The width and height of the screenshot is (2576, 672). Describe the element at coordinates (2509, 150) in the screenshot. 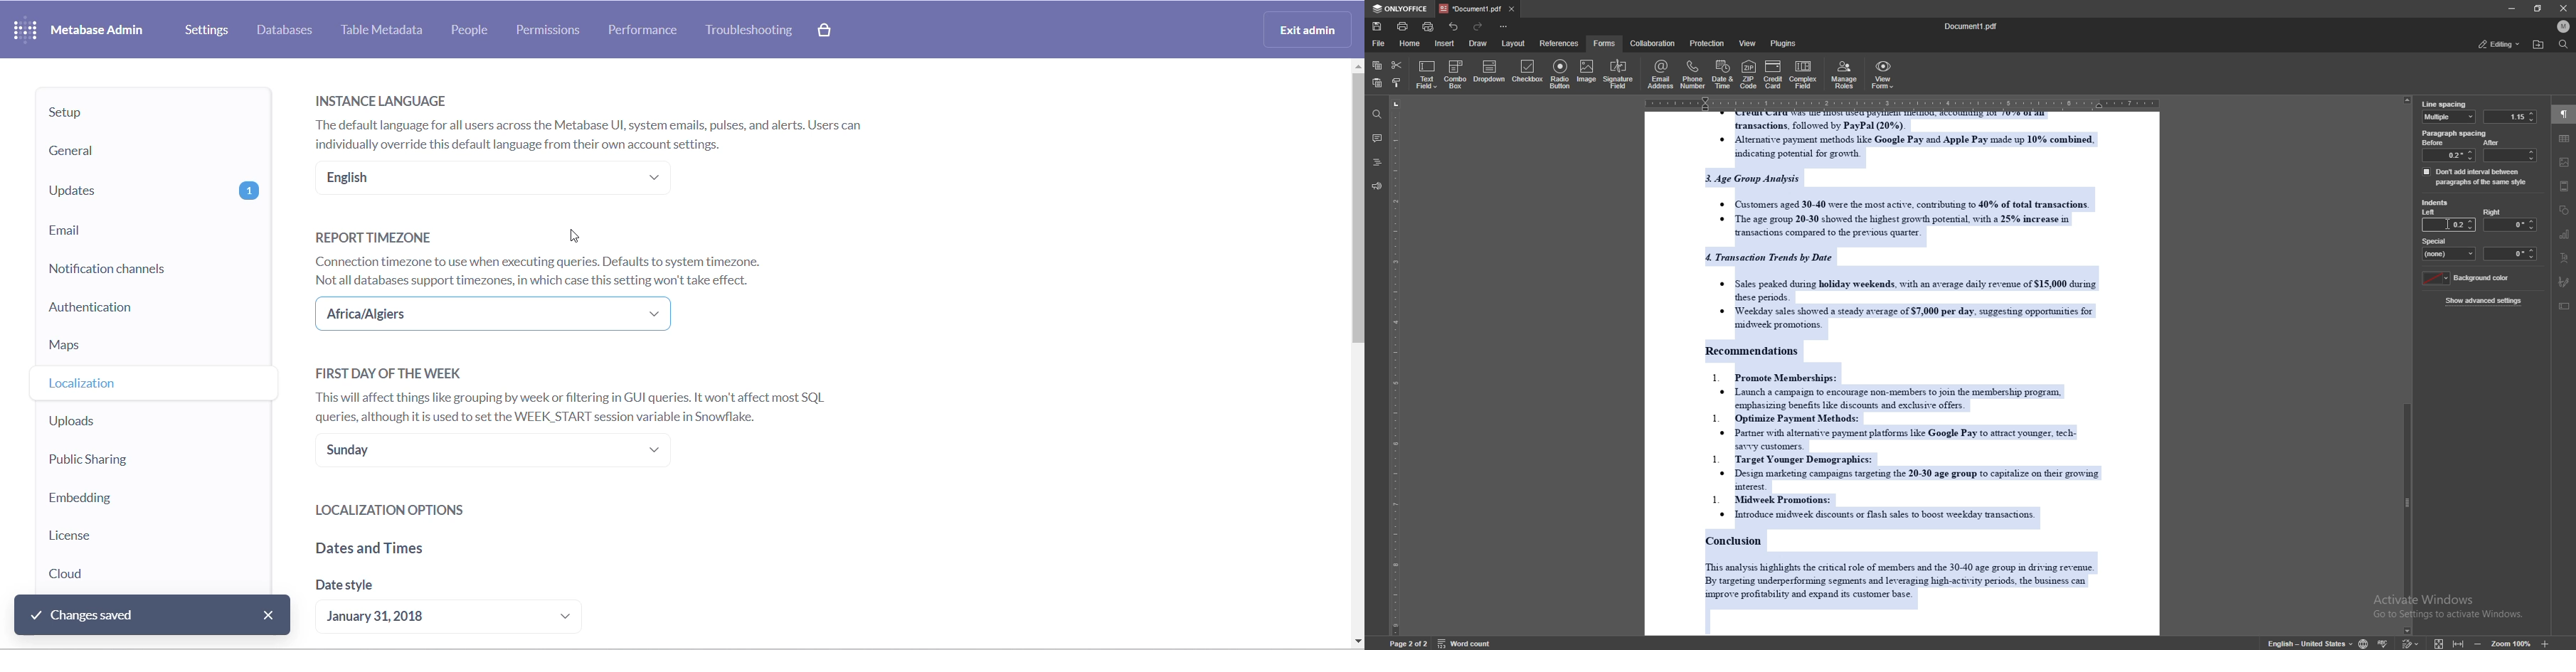

I see `after` at that location.